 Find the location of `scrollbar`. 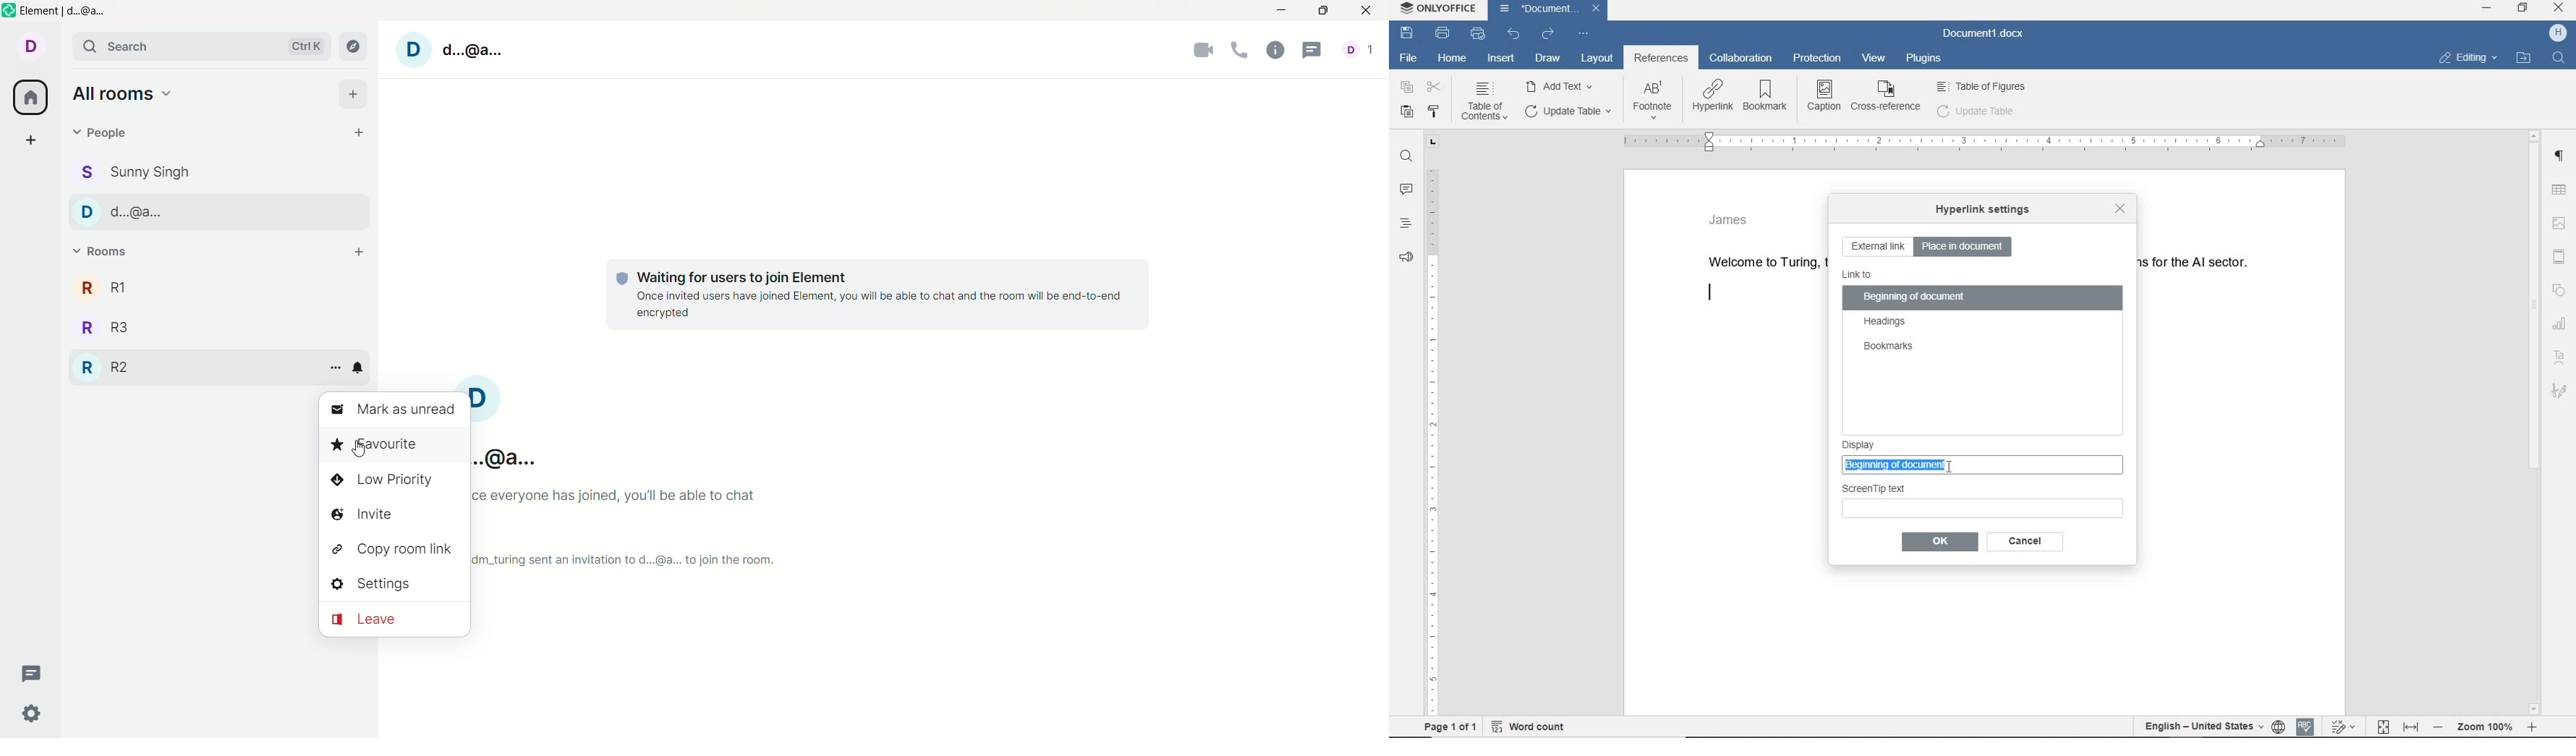

scrollbar is located at coordinates (2535, 421).